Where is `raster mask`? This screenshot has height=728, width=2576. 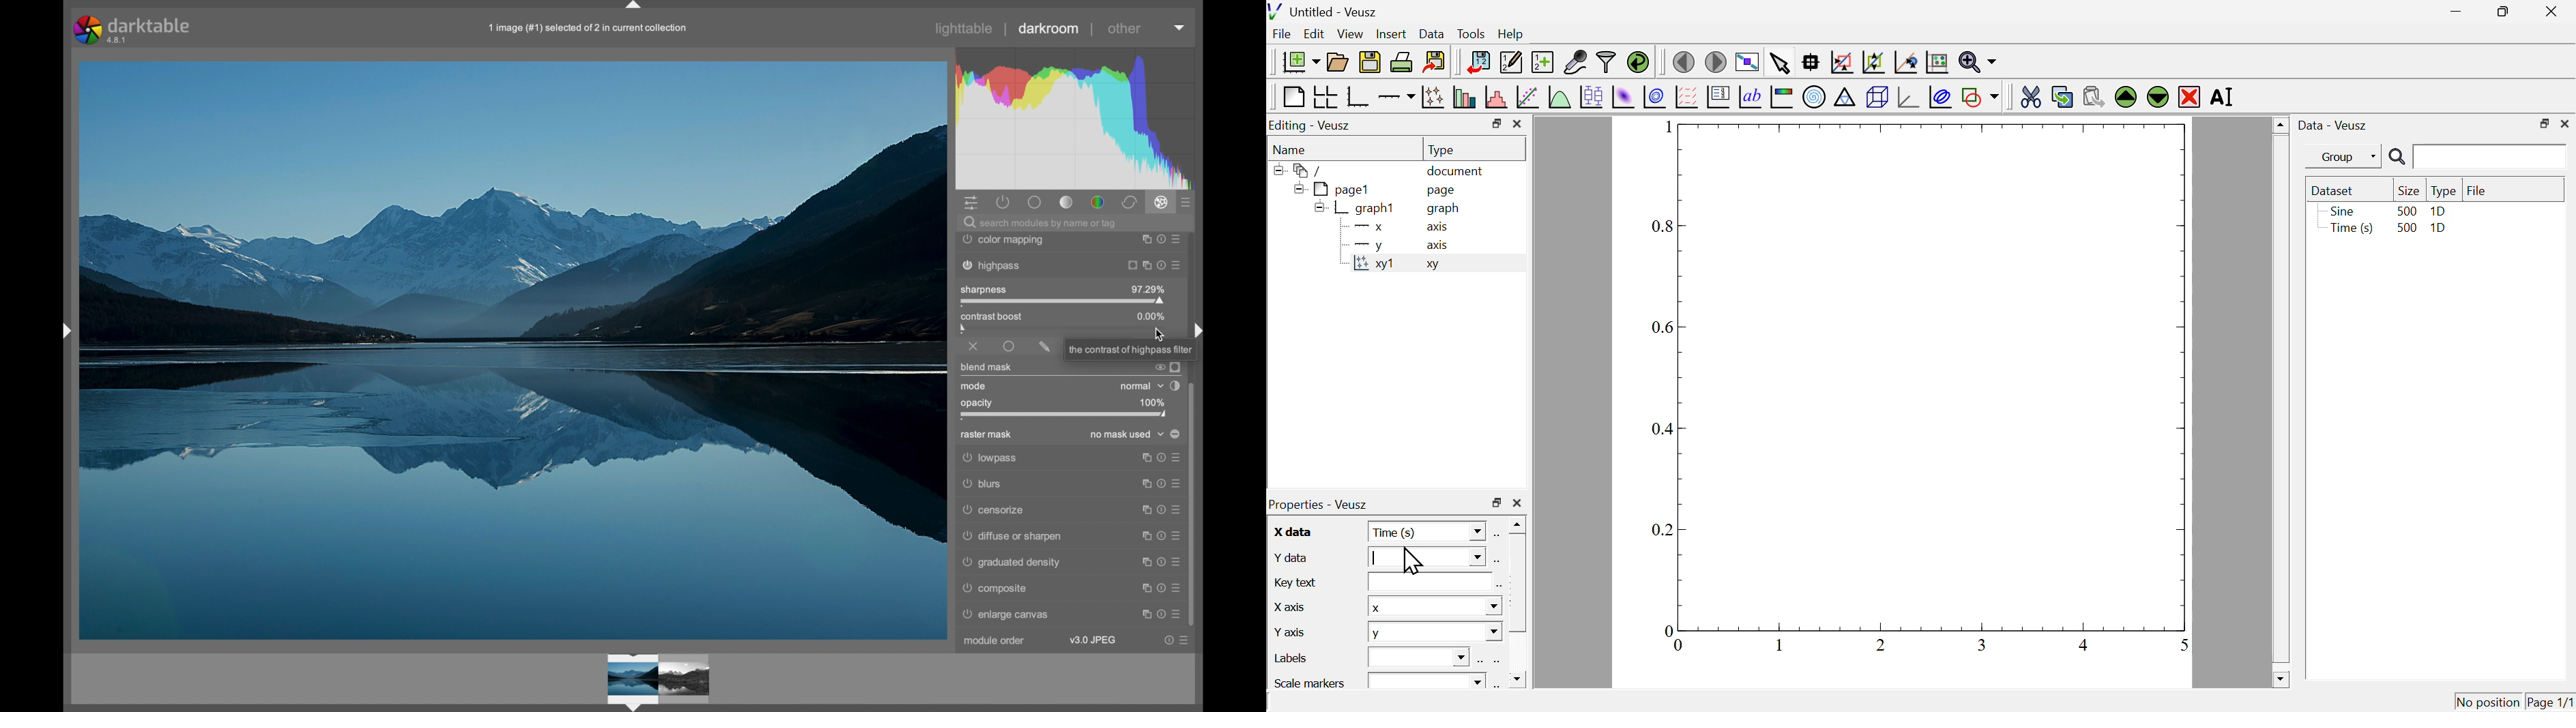
raster mask is located at coordinates (986, 435).